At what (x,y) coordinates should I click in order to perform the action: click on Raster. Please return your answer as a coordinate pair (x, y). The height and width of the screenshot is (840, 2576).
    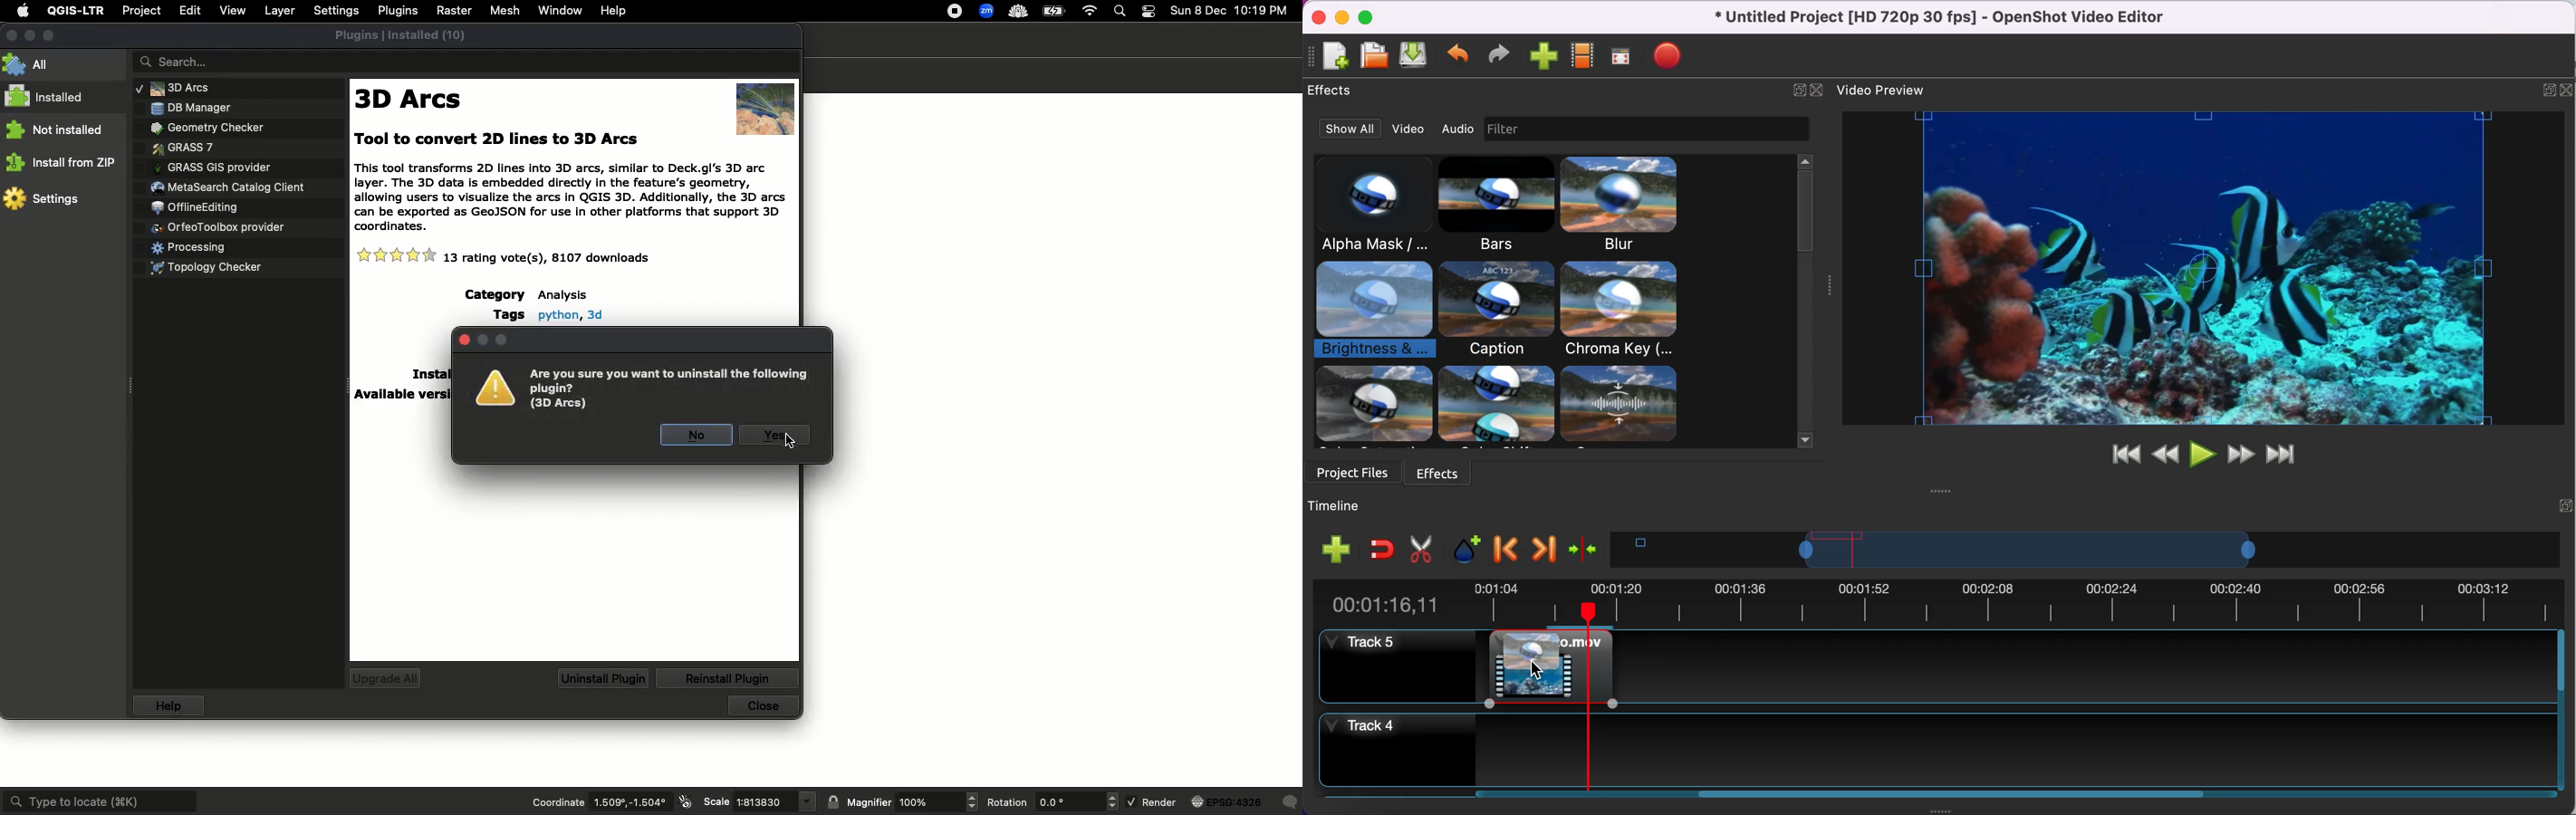
    Looking at the image, I should click on (455, 11).